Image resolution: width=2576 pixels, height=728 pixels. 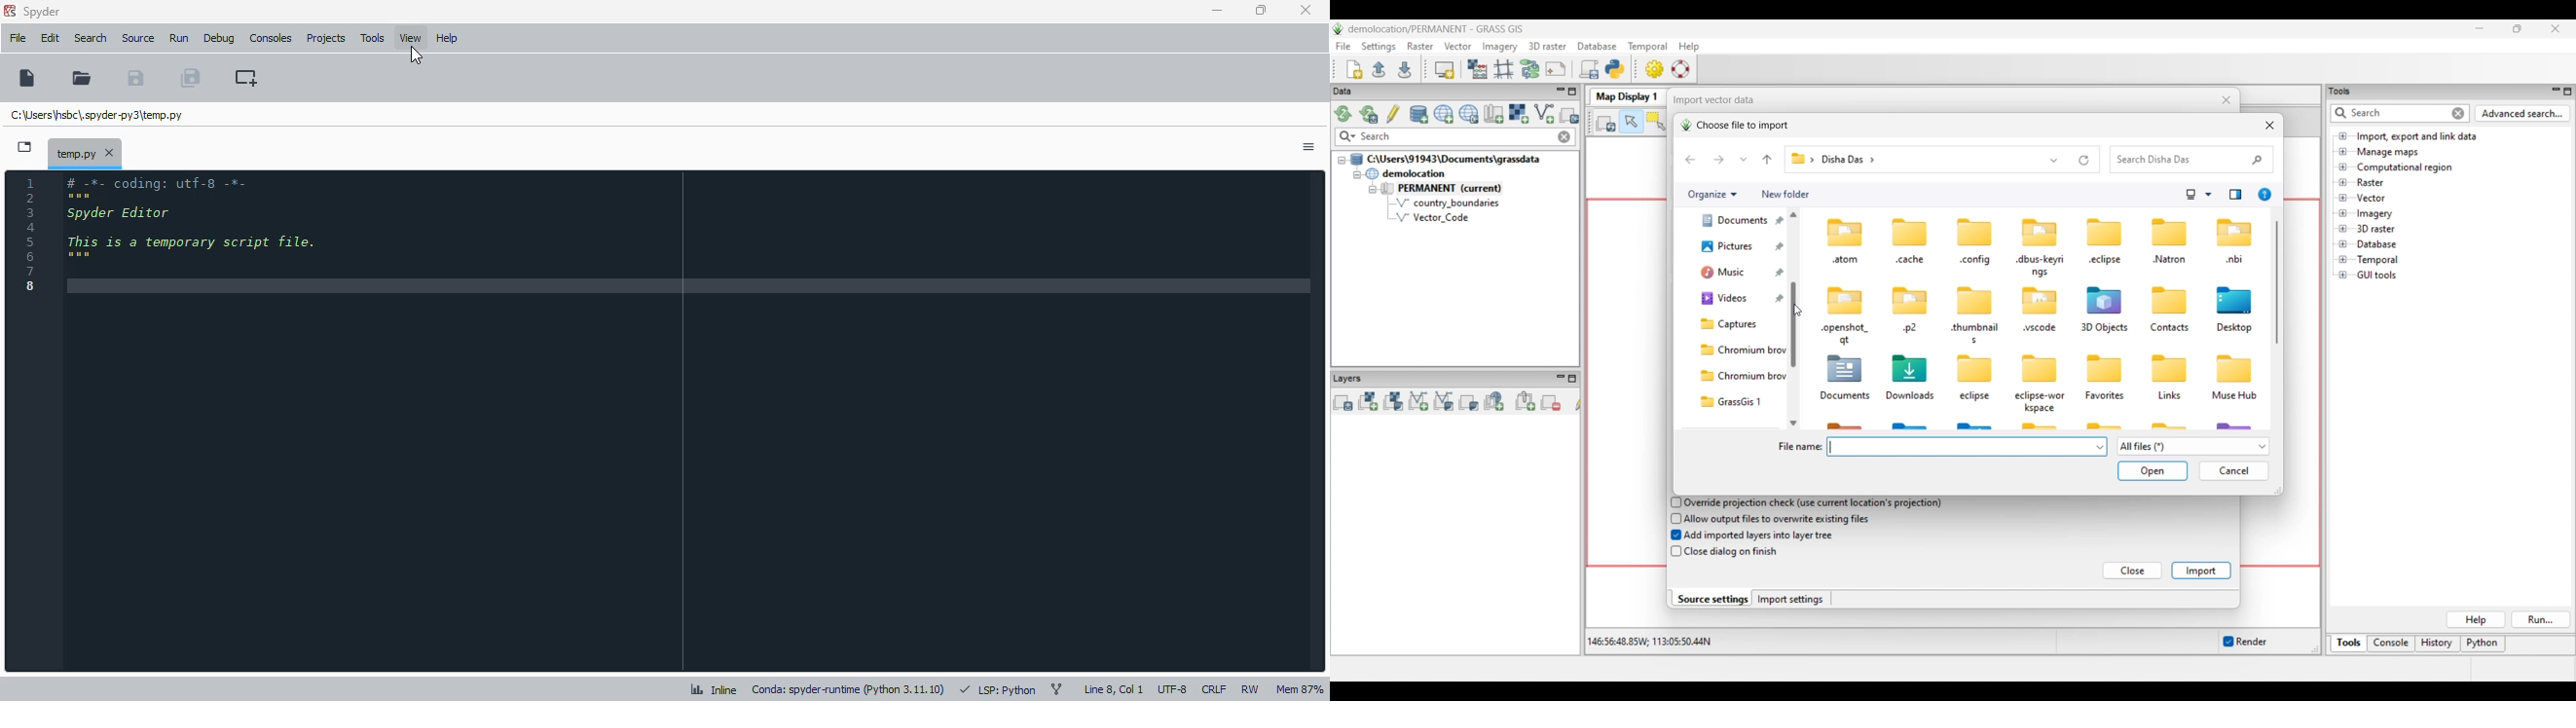 I want to click on mem 87%, so click(x=1299, y=688).